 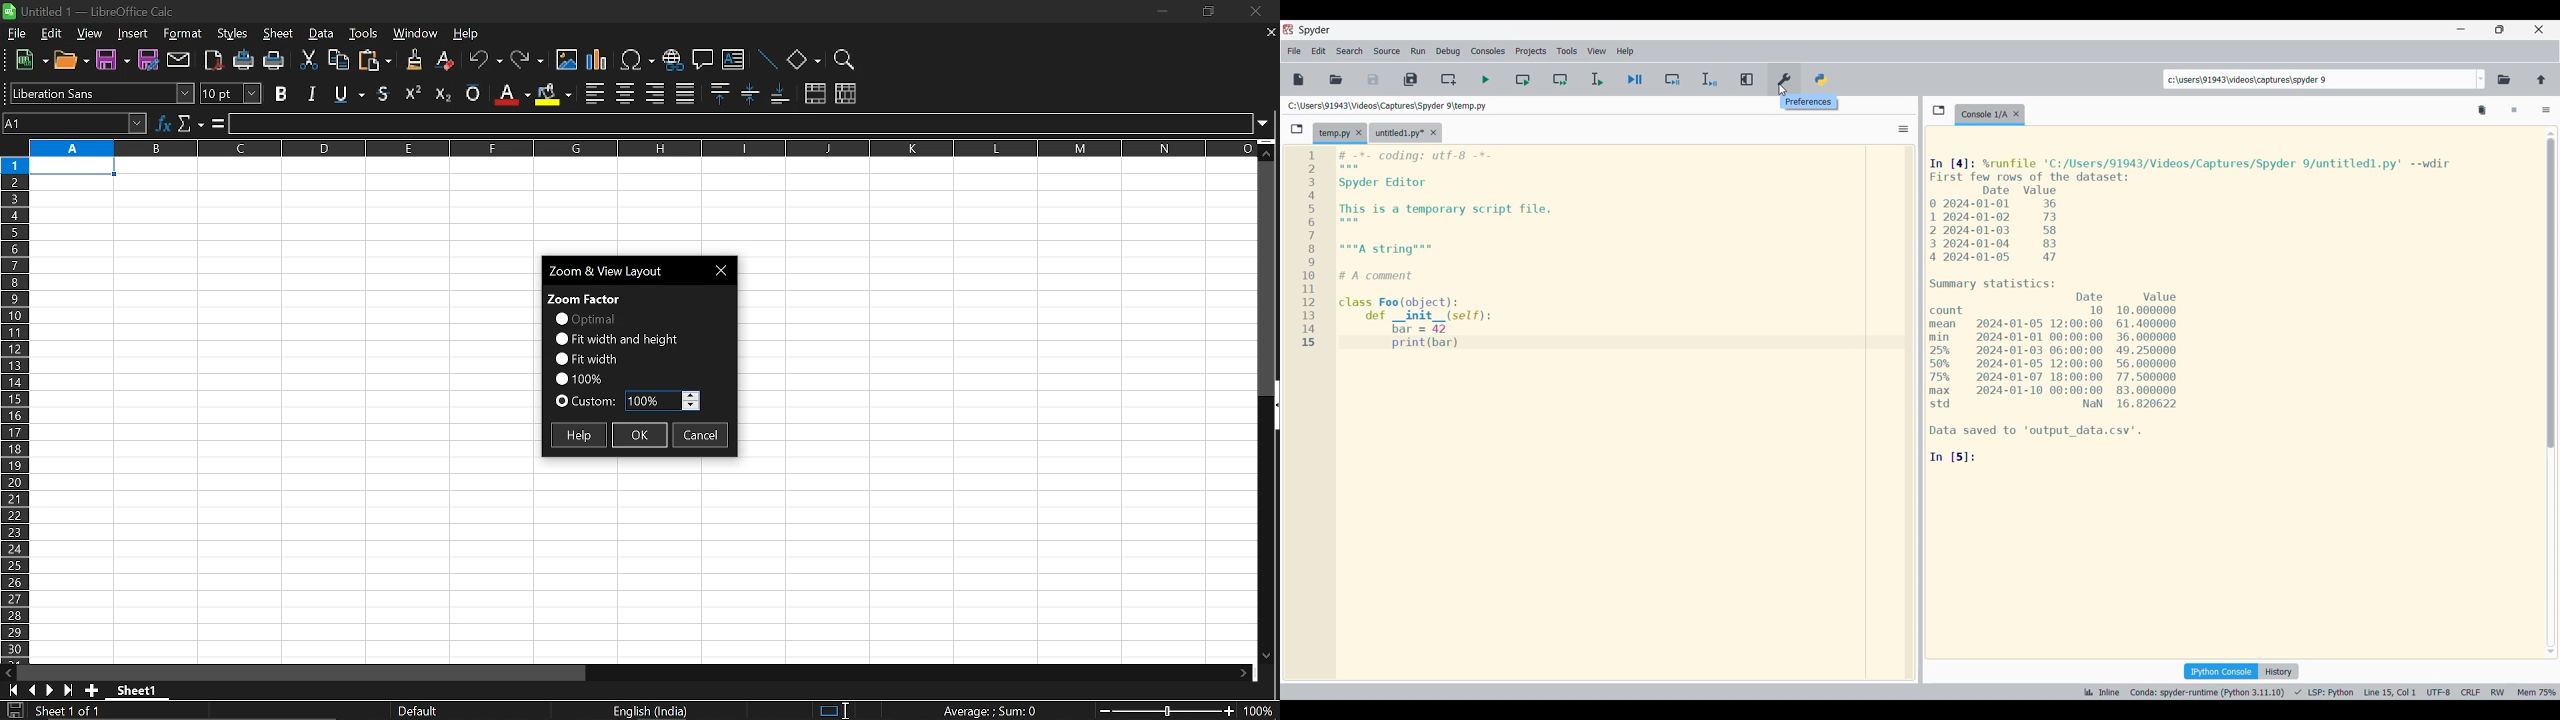 What do you see at coordinates (421, 711) in the screenshot?
I see `sheet style` at bounding box center [421, 711].